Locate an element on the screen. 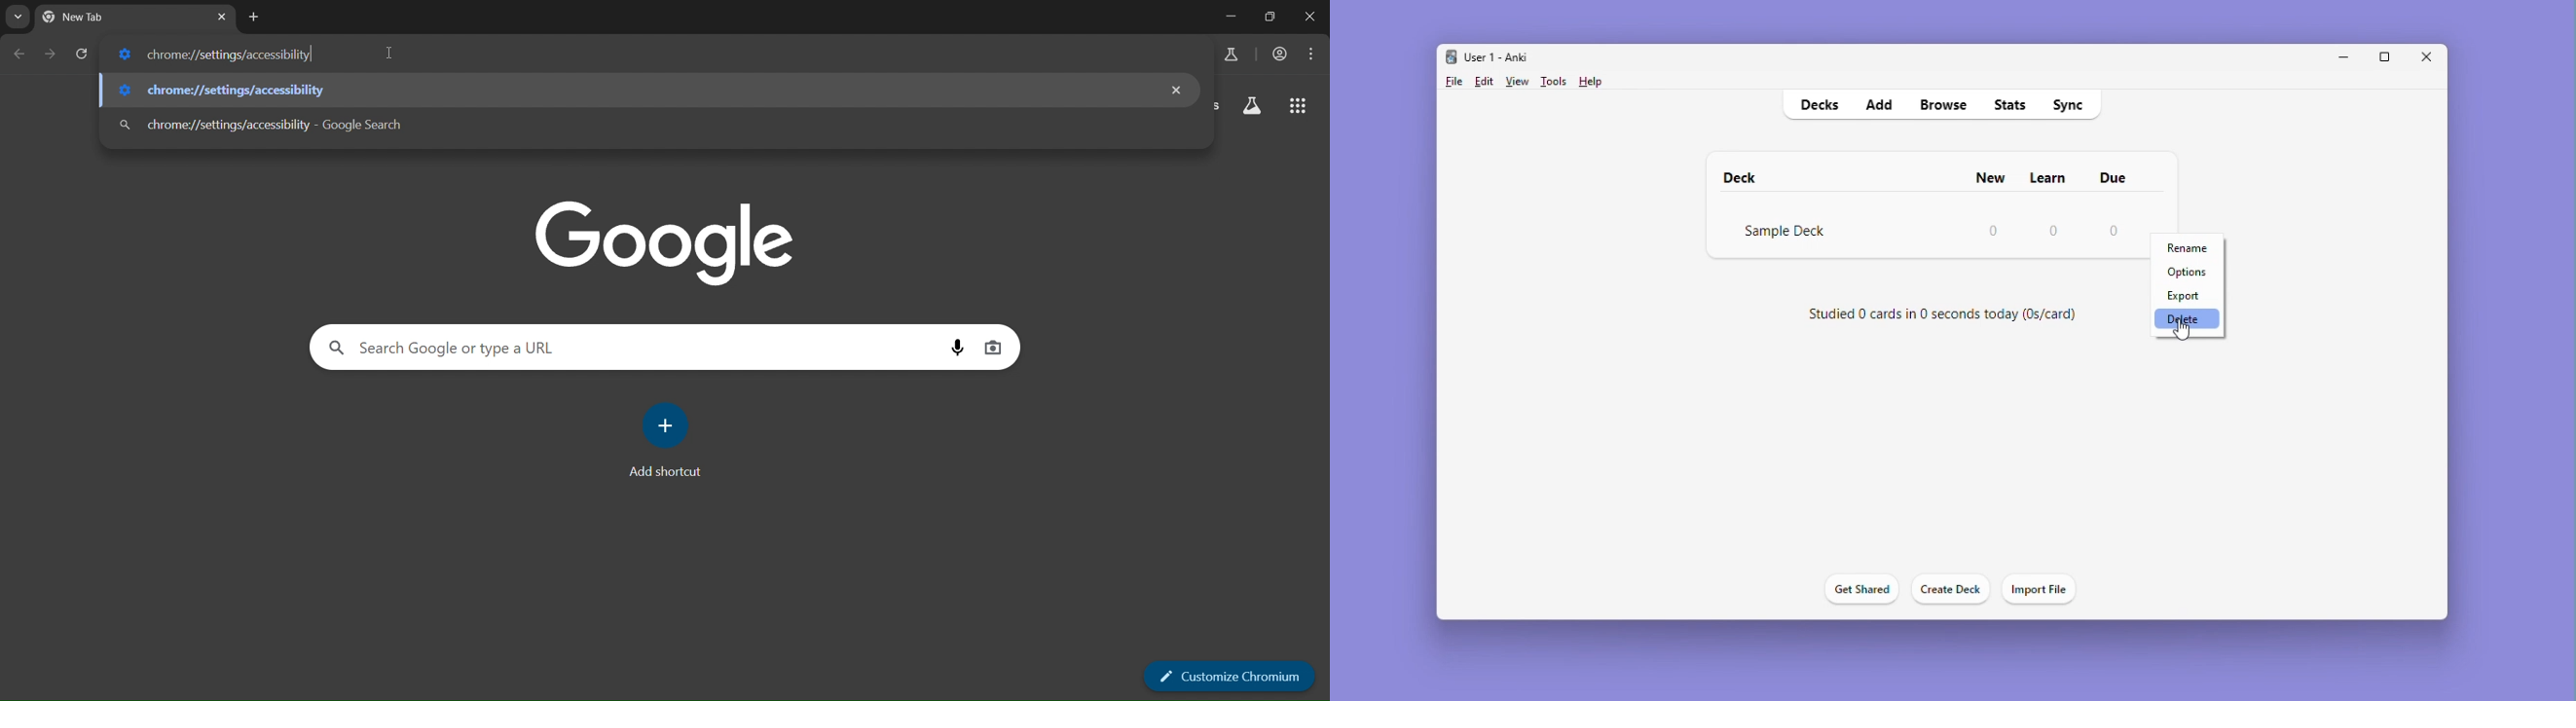 This screenshot has height=728, width=2576. add shortcut is located at coordinates (668, 442).